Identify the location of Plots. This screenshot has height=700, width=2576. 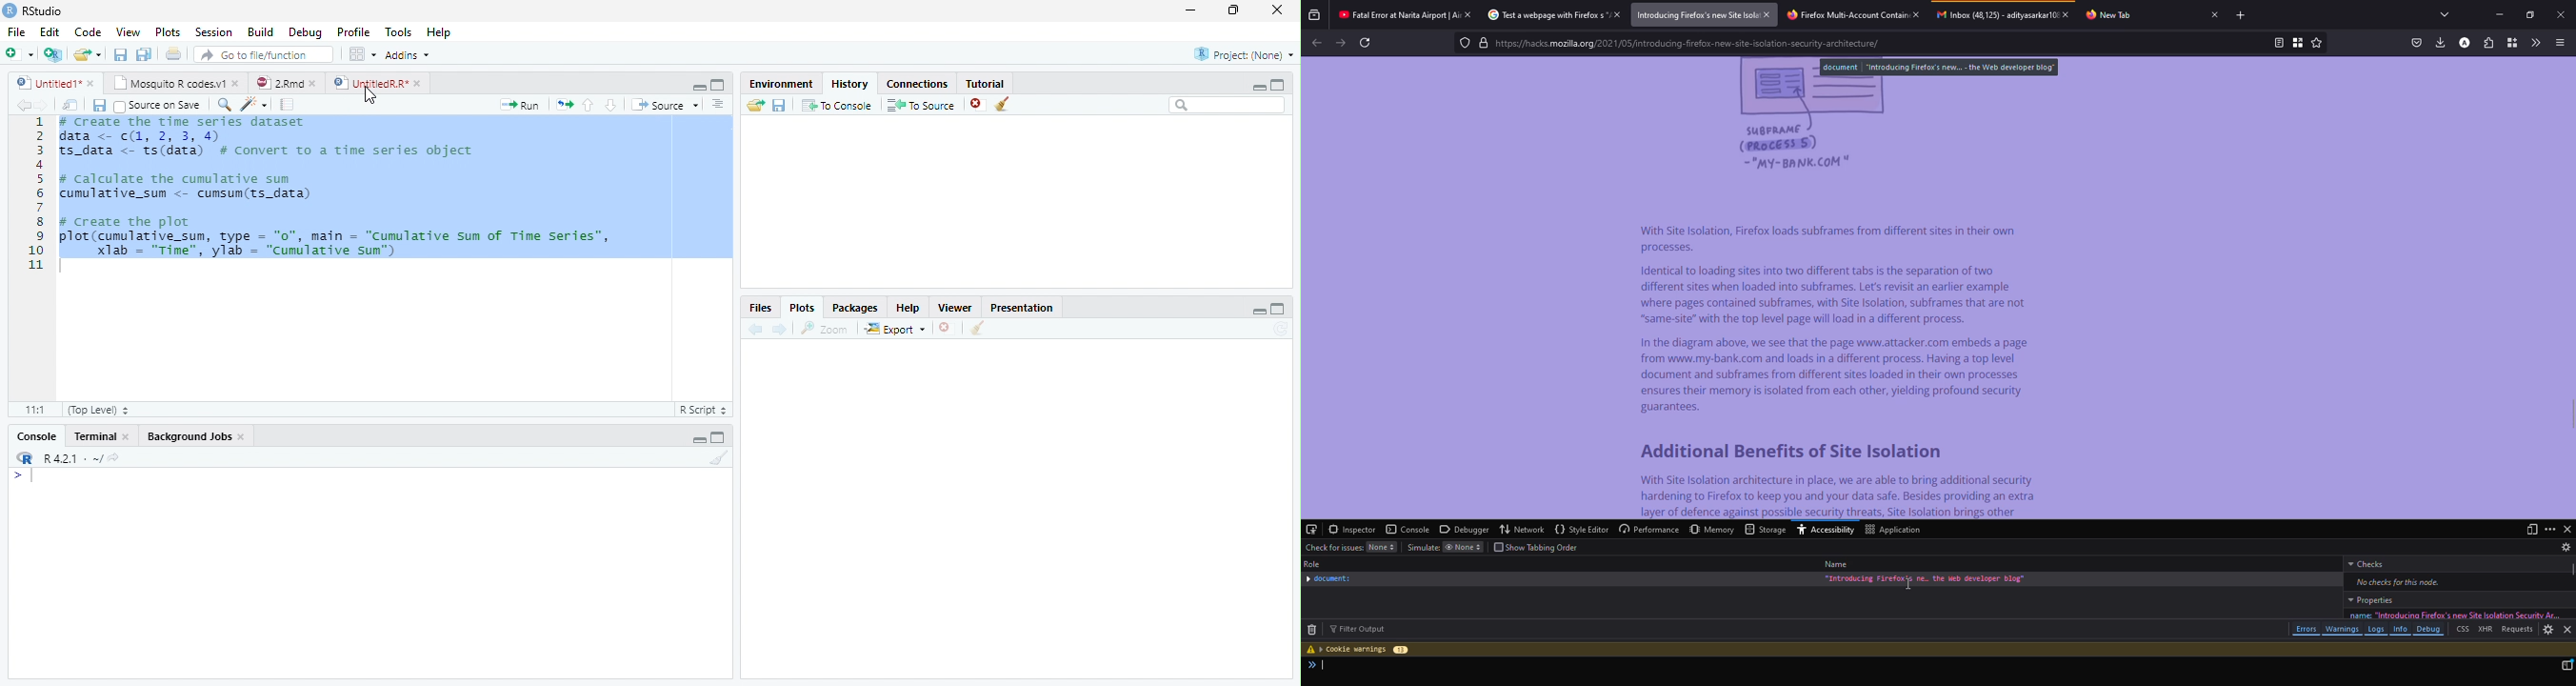
(803, 307).